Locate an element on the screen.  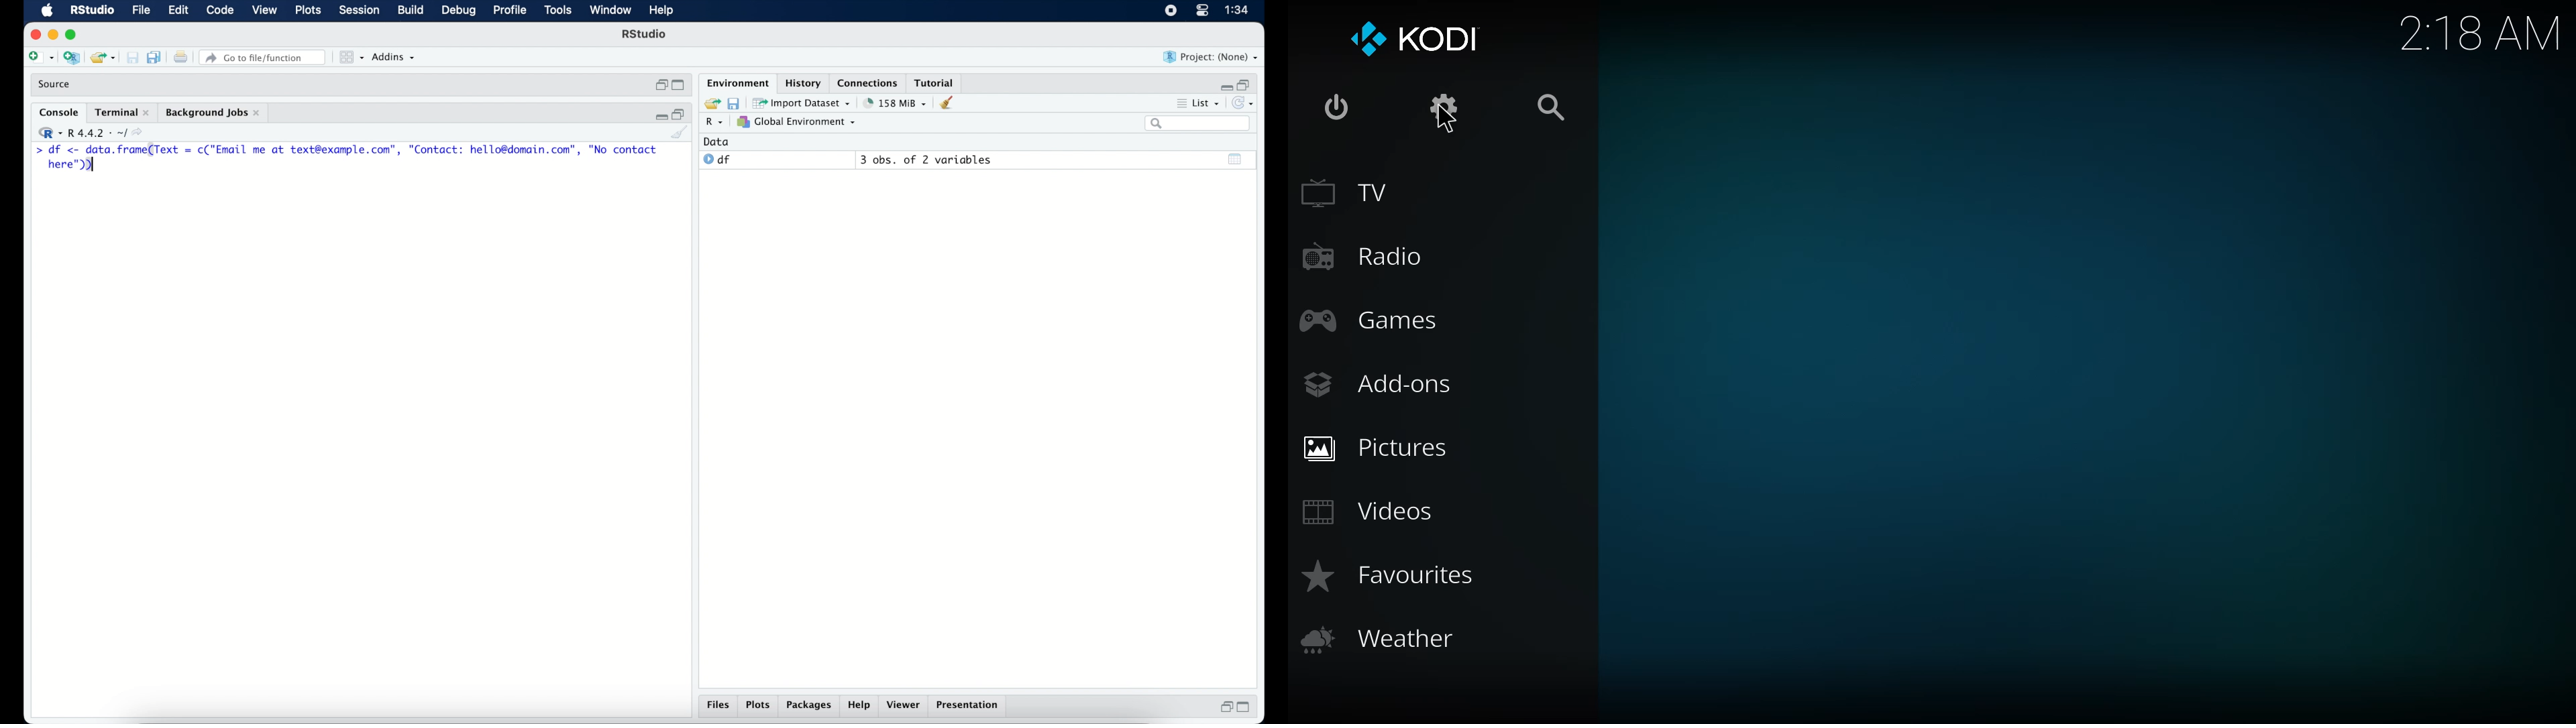
open existing project is located at coordinates (102, 57).